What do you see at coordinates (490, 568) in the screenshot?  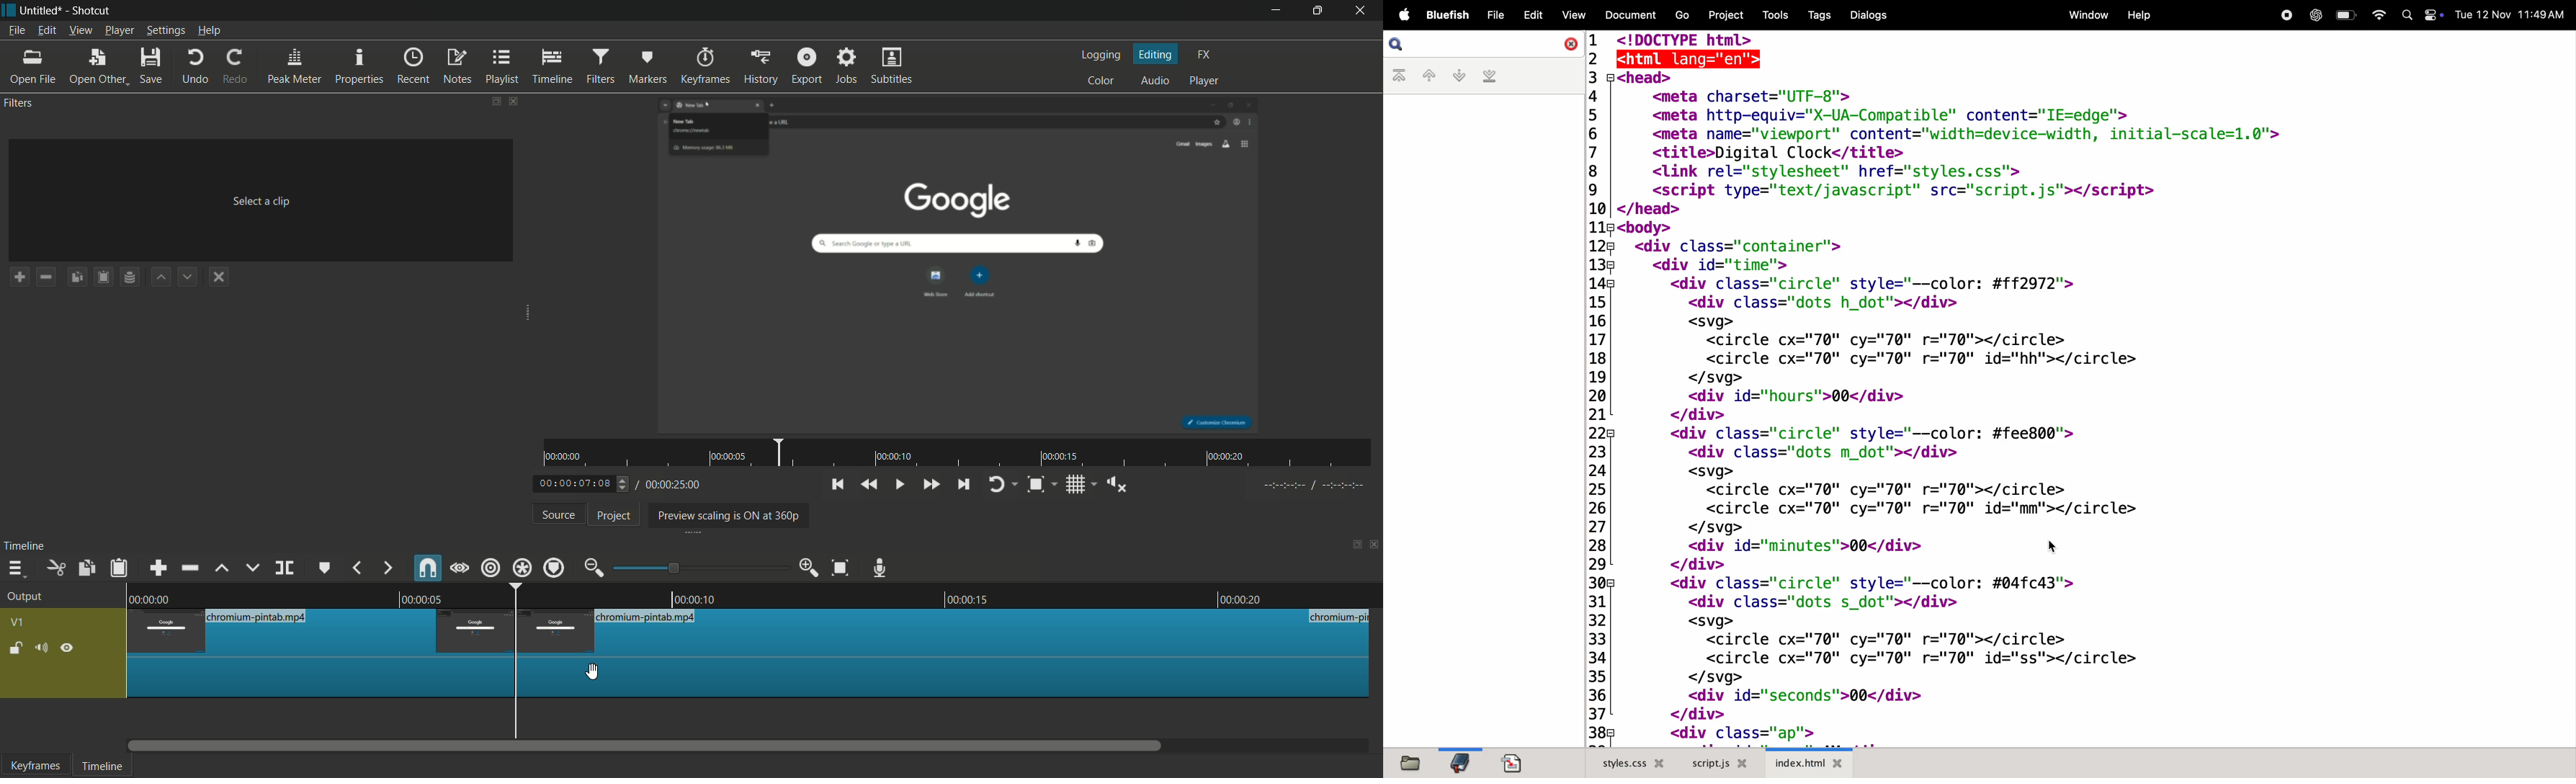 I see `ripple` at bounding box center [490, 568].